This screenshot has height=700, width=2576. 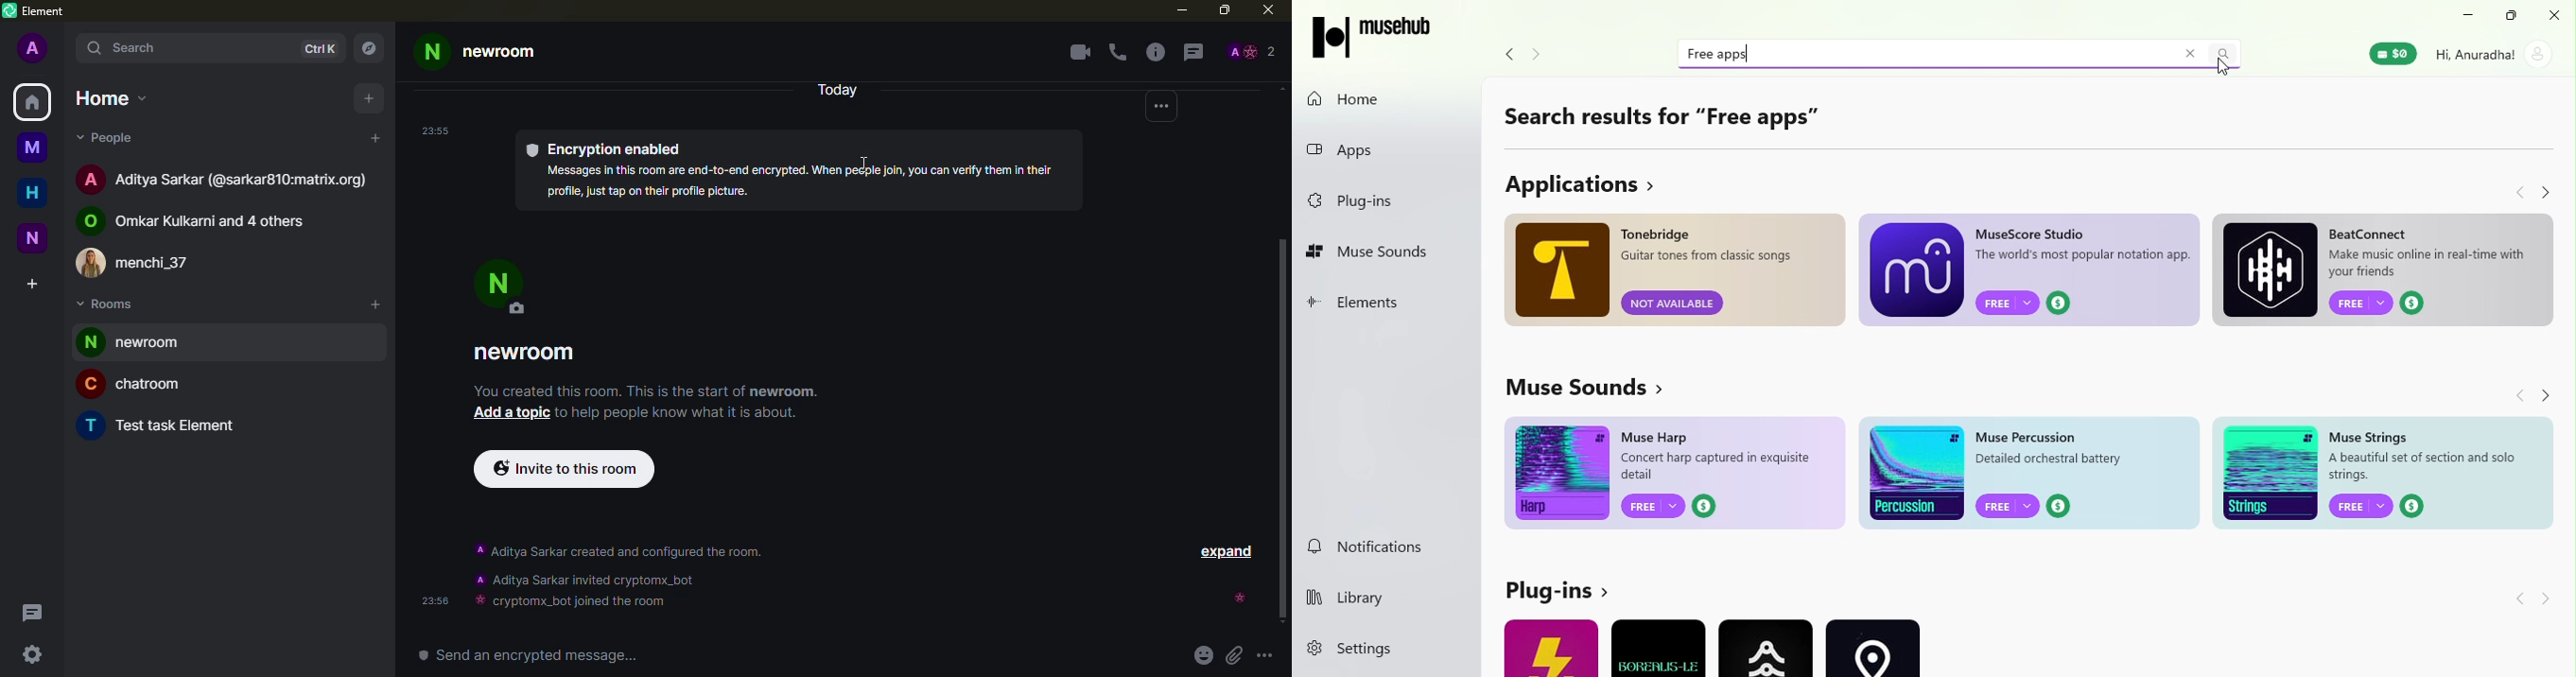 What do you see at coordinates (376, 139) in the screenshot?
I see `add` at bounding box center [376, 139].